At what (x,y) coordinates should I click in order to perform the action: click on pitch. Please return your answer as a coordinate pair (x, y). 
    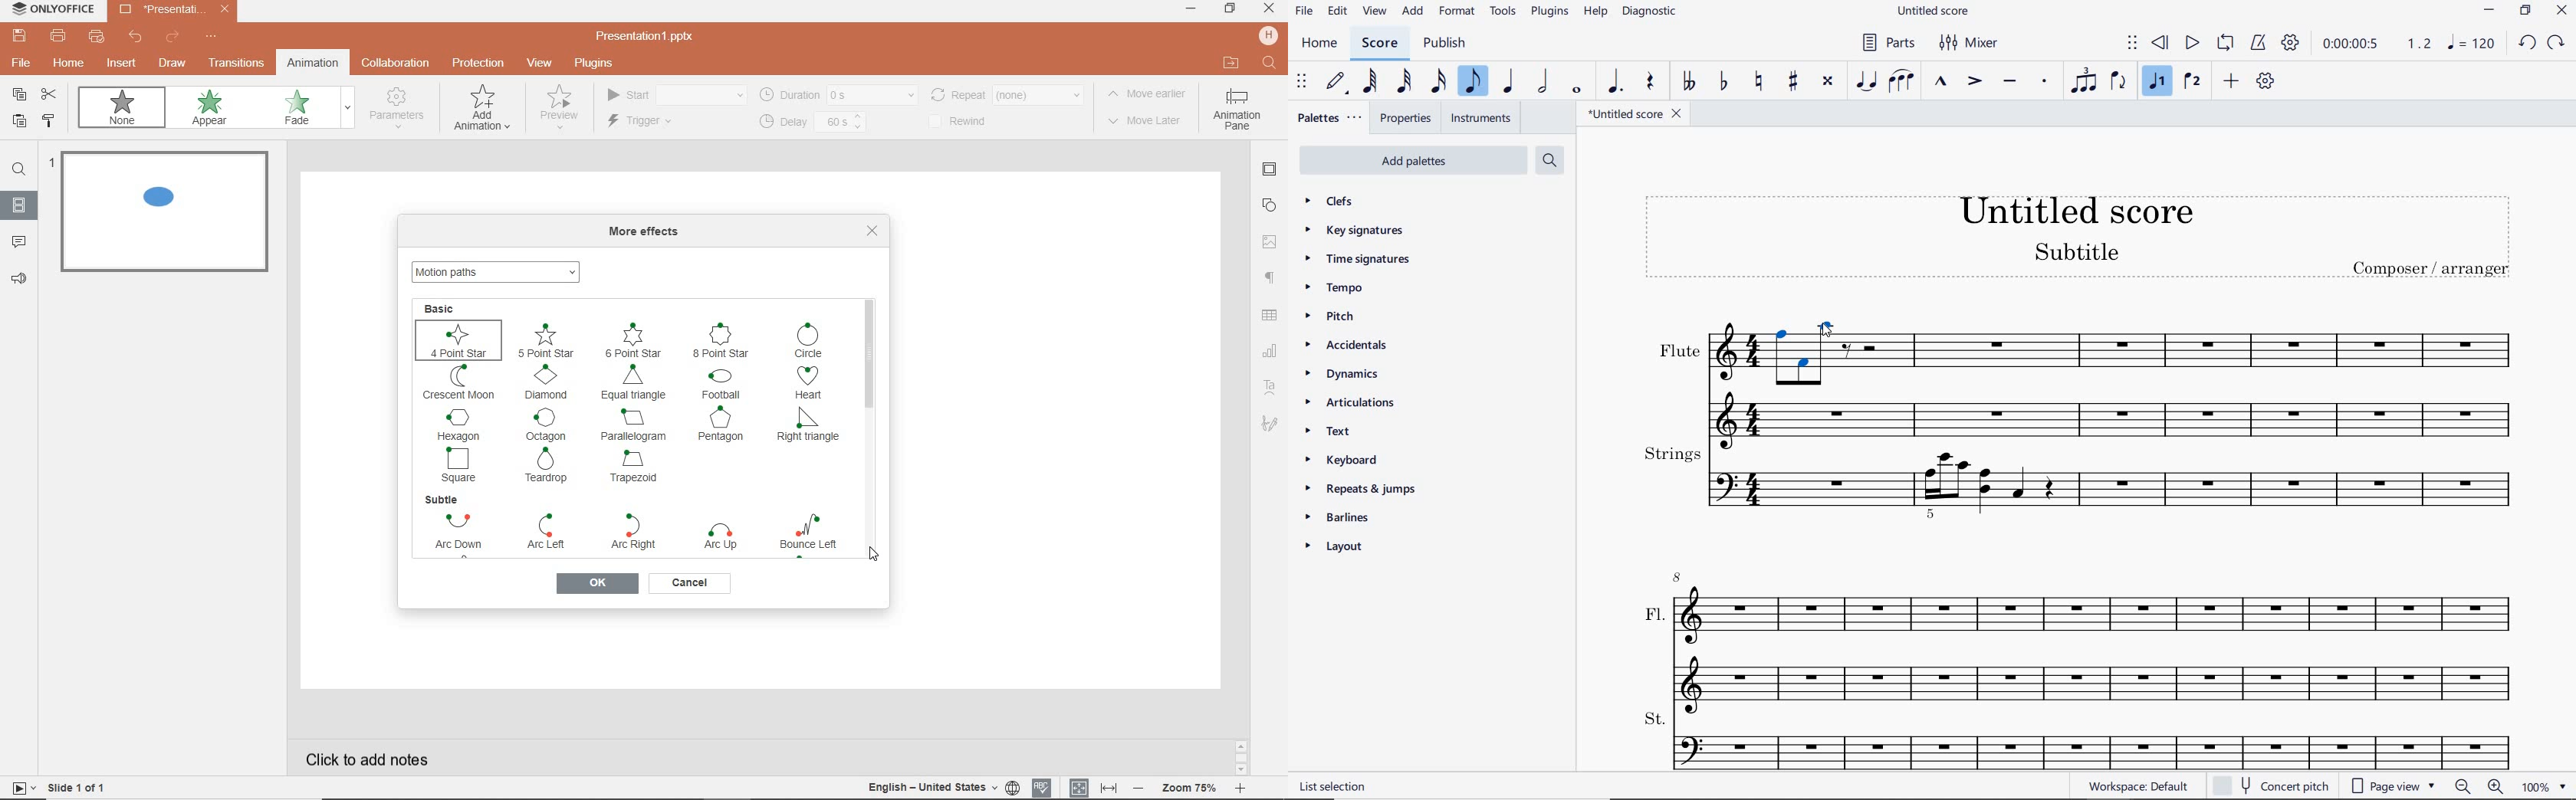
    Looking at the image, I should click on (1332, 318).